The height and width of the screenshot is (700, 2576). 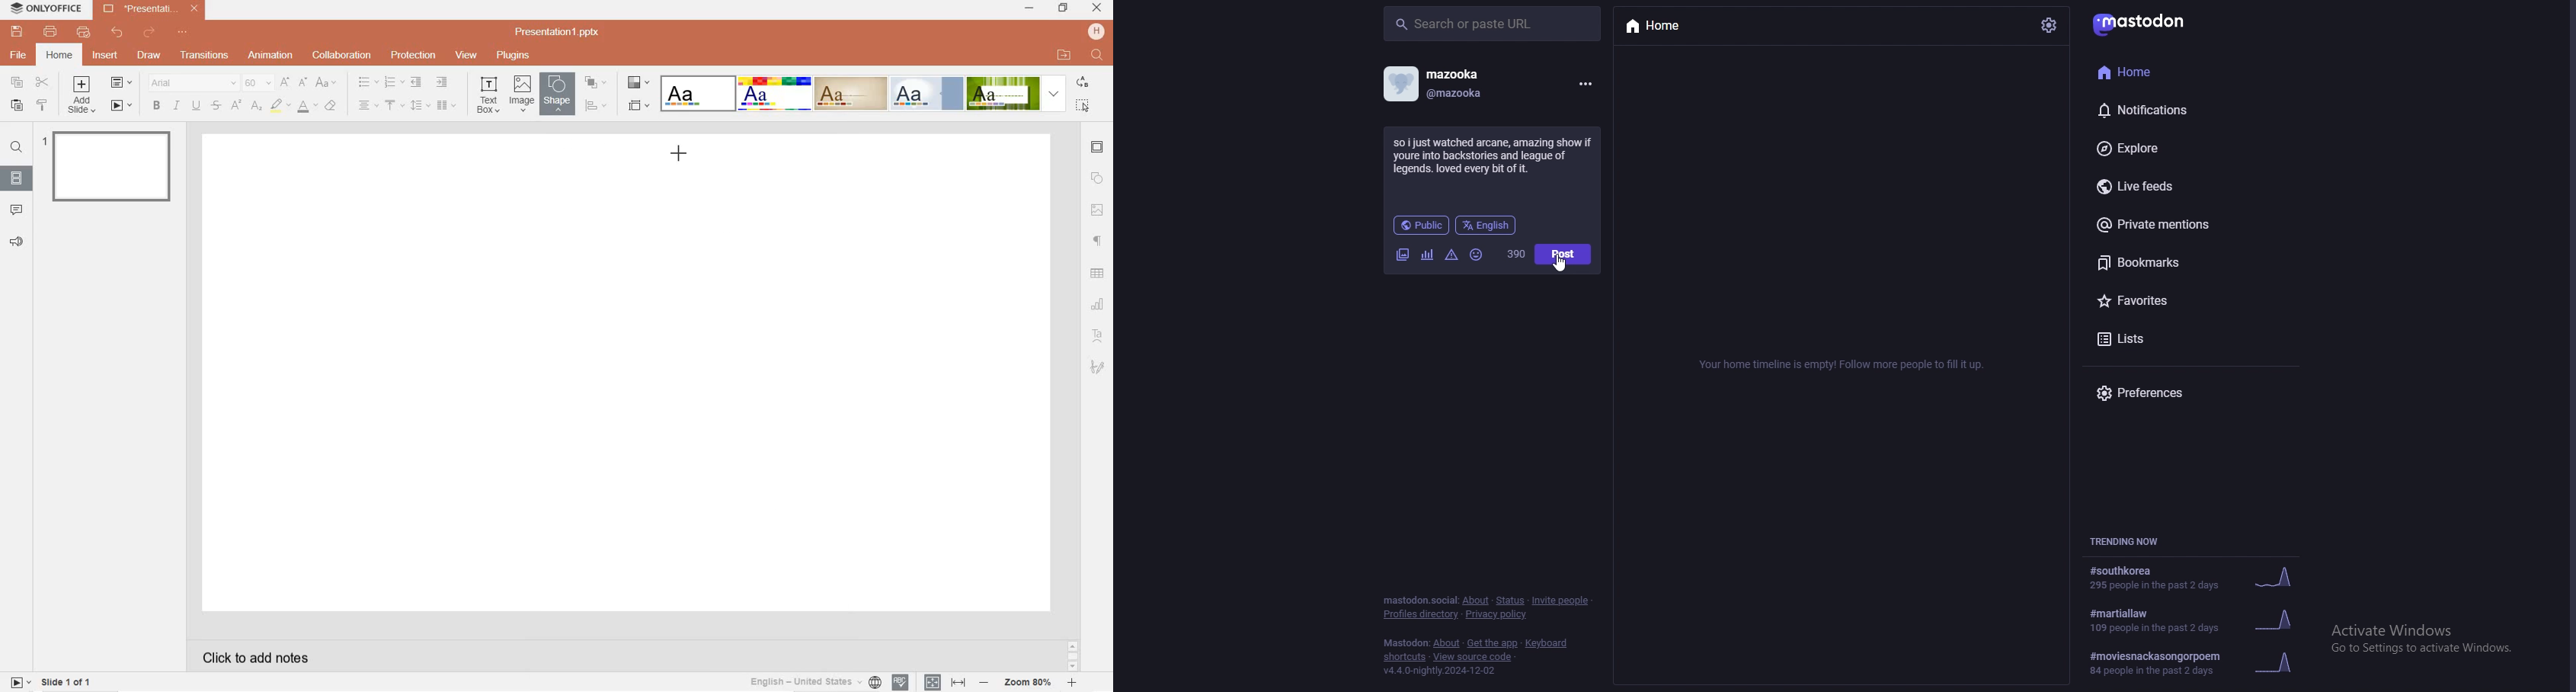 What do you see at coordinates (637, 85) in the screenshot?
I see `change color theme` at bounding box center [637, 85].